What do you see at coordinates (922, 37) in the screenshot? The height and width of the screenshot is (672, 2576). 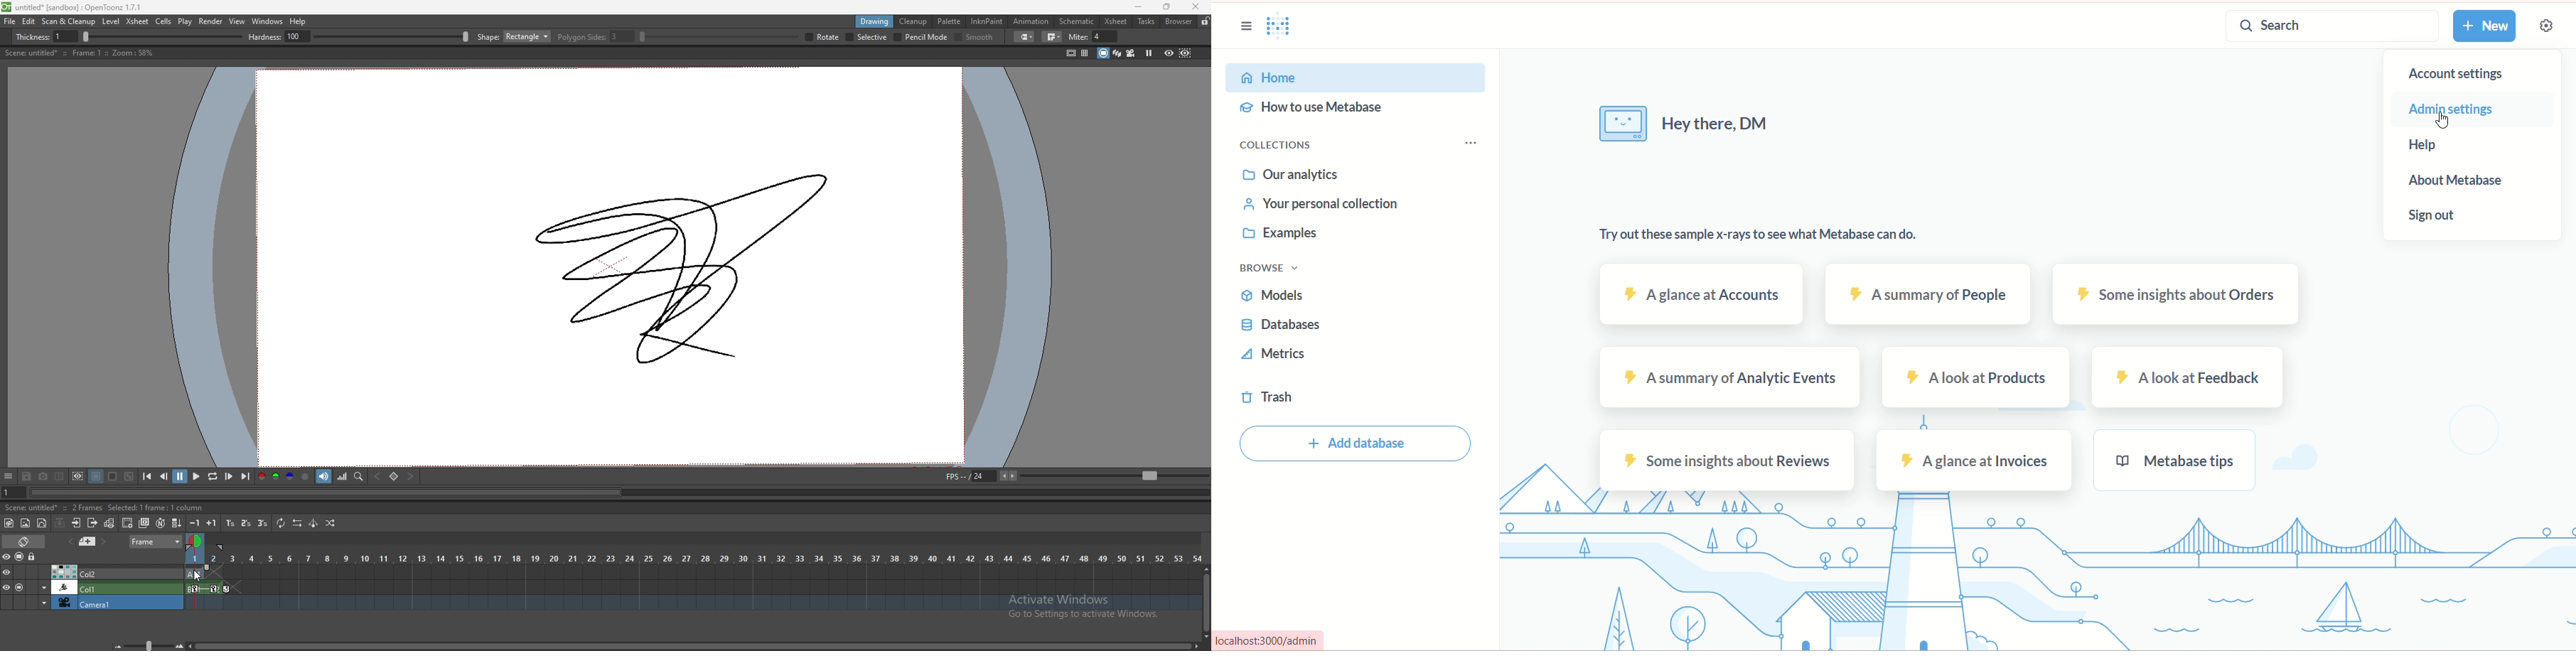 I see `pencil mode` at bounding box center [922, 37].